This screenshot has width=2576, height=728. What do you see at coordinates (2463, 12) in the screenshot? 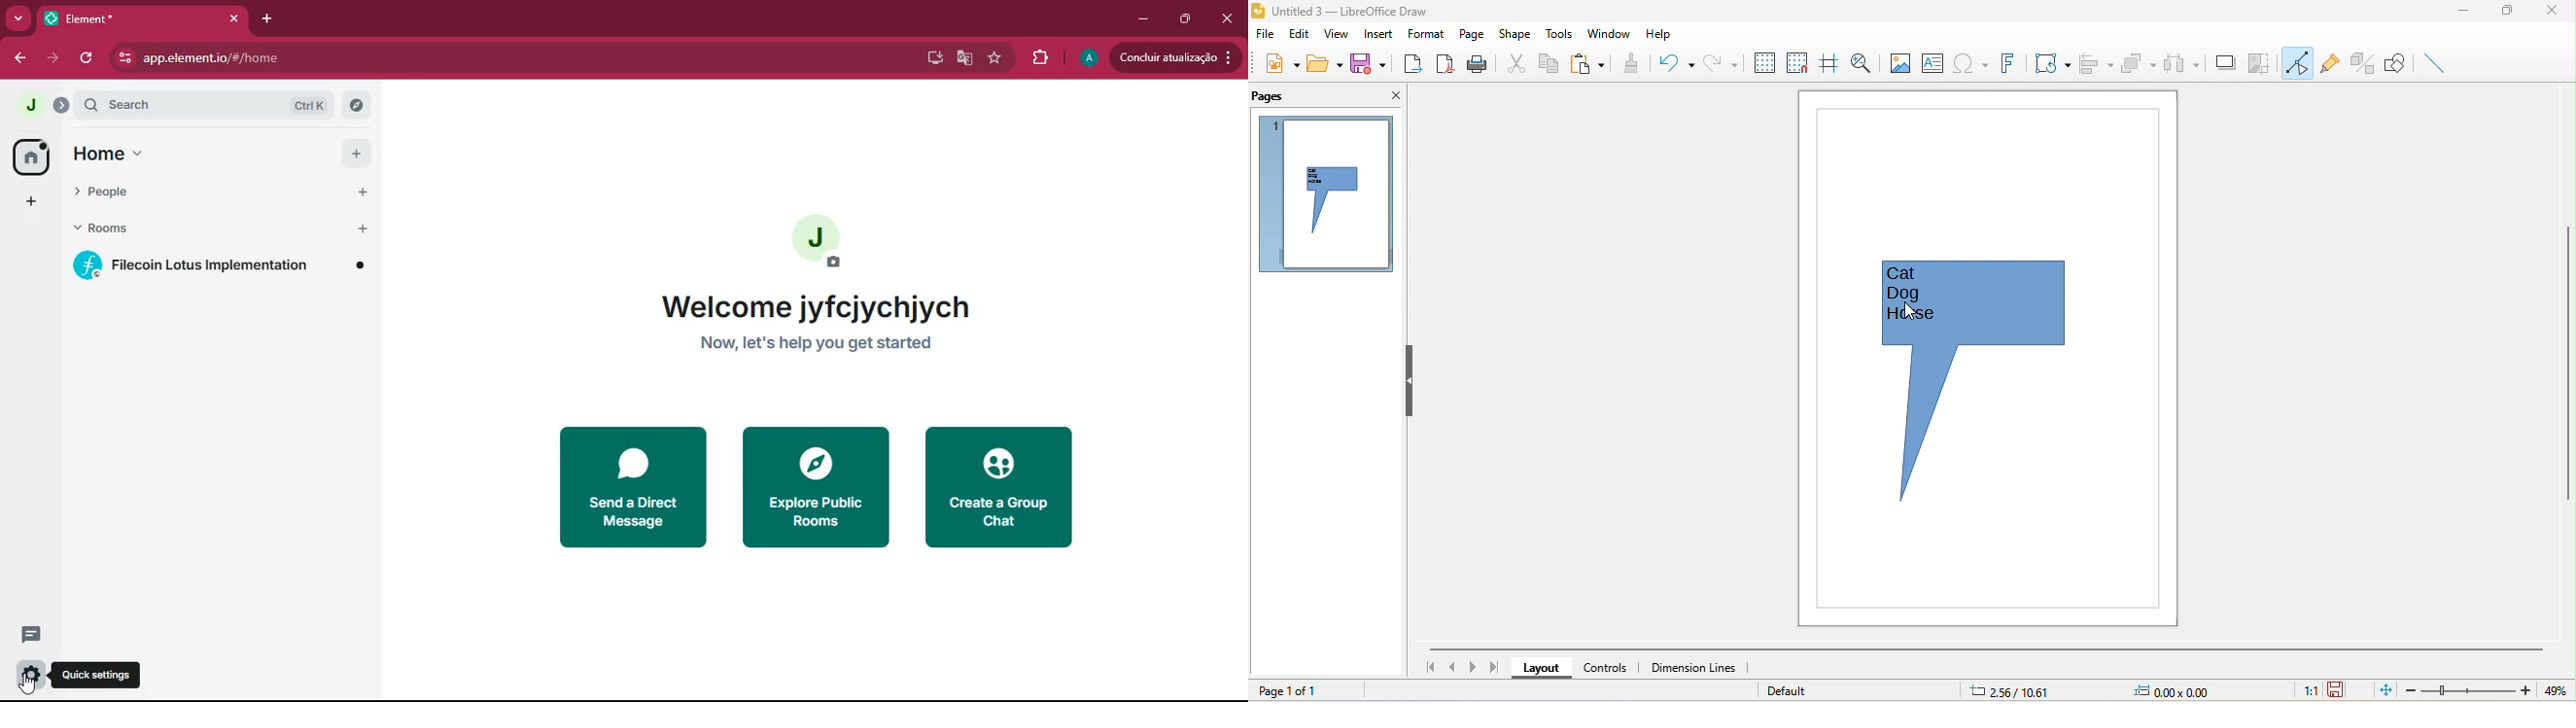
I see `minimize` at bounding box center [2463, 12].